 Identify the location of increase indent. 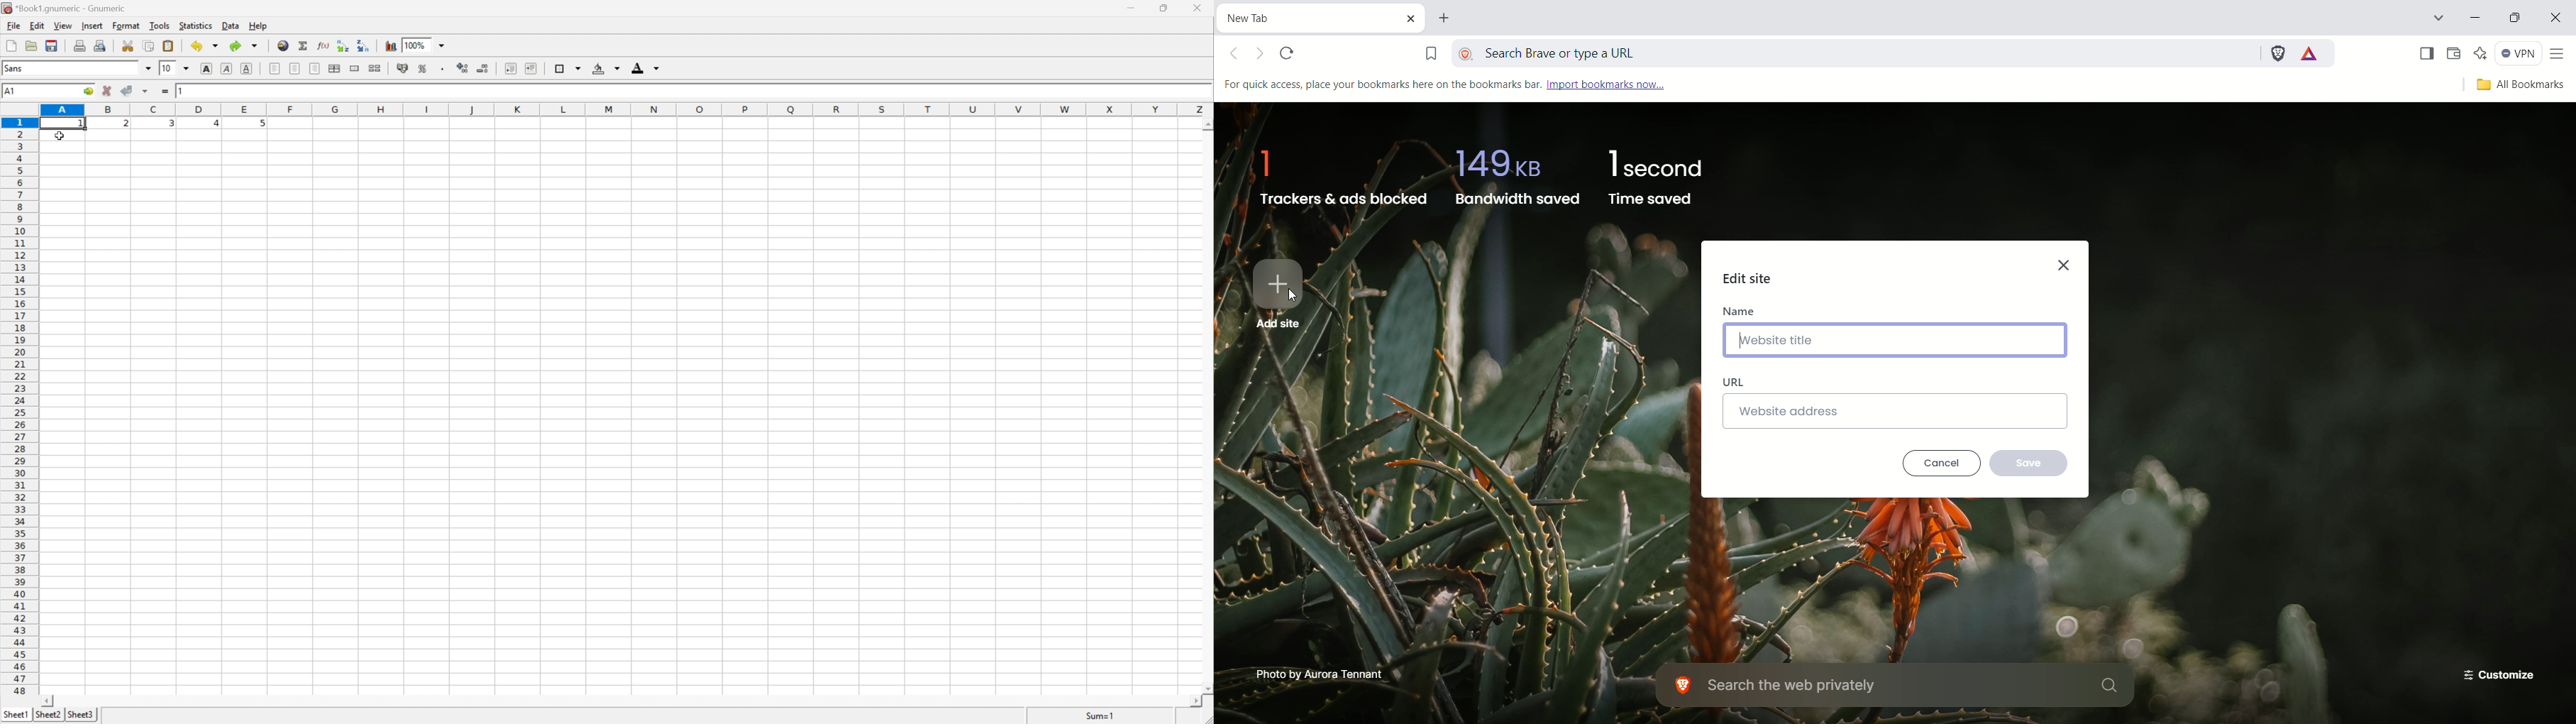
(530, 68).